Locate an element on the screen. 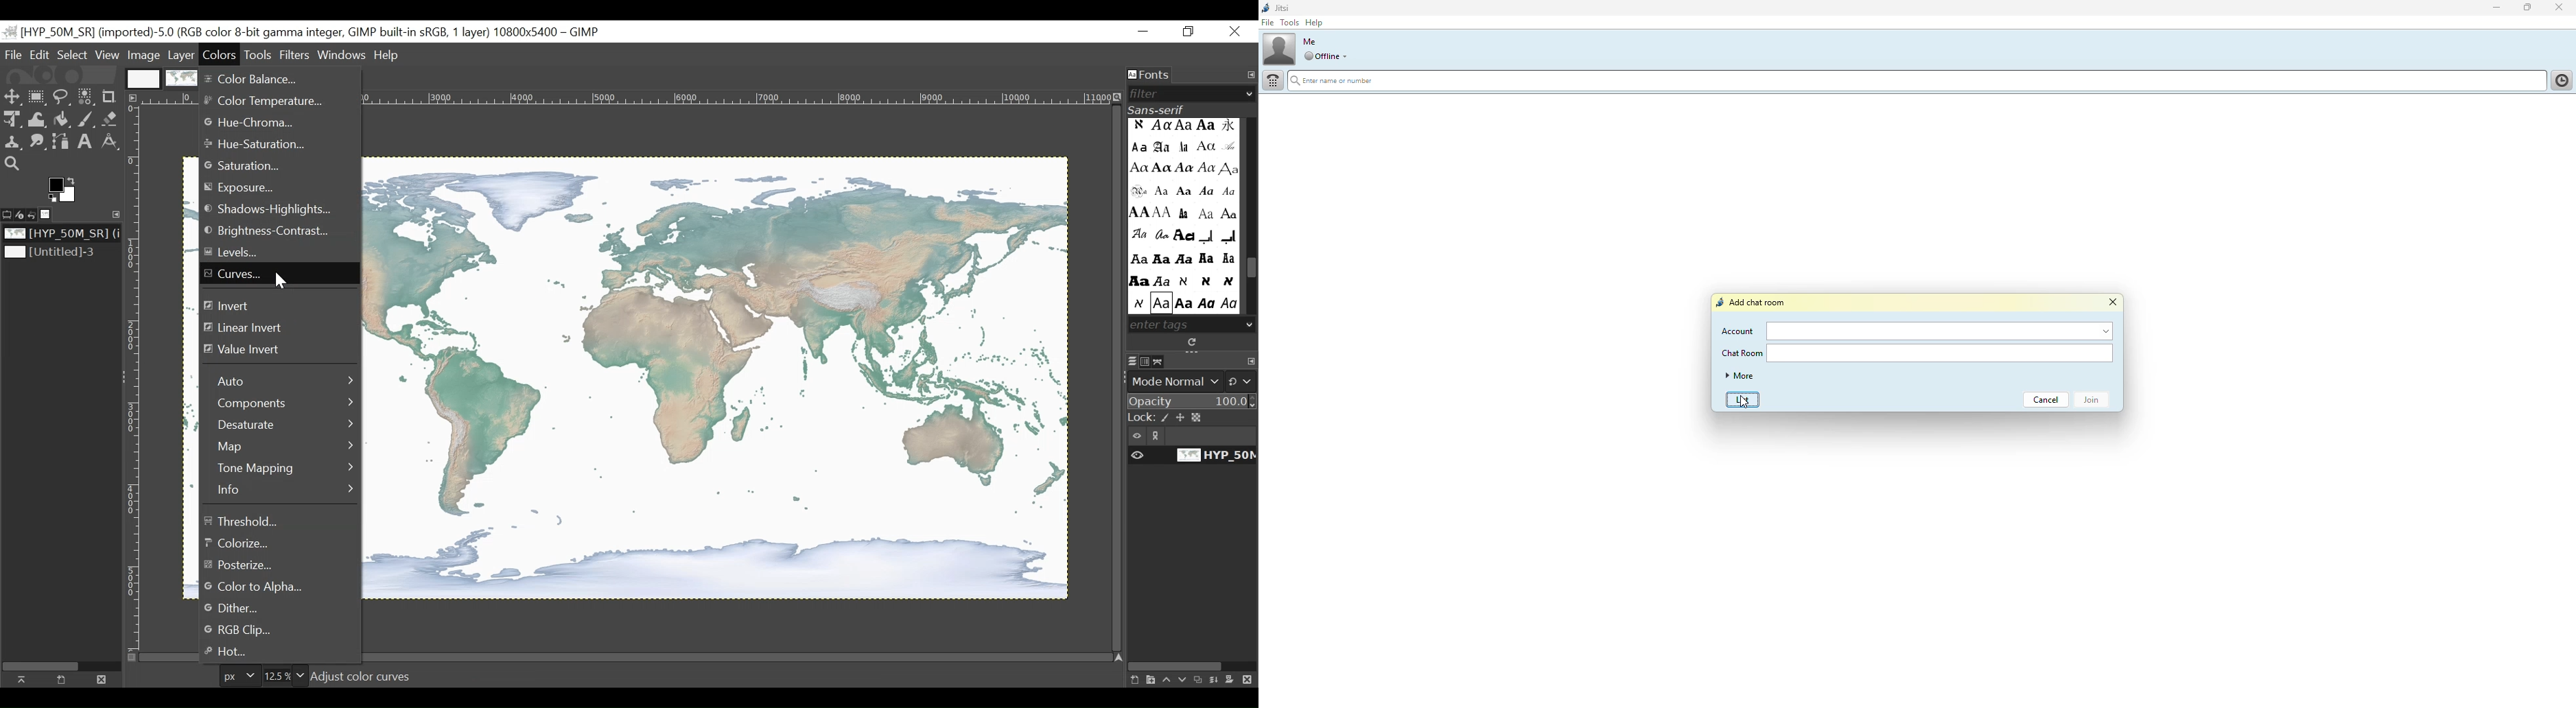 Image resolution: width=2576 pixels, height=728 pixels. Close is located at coordinates (1236, 32).